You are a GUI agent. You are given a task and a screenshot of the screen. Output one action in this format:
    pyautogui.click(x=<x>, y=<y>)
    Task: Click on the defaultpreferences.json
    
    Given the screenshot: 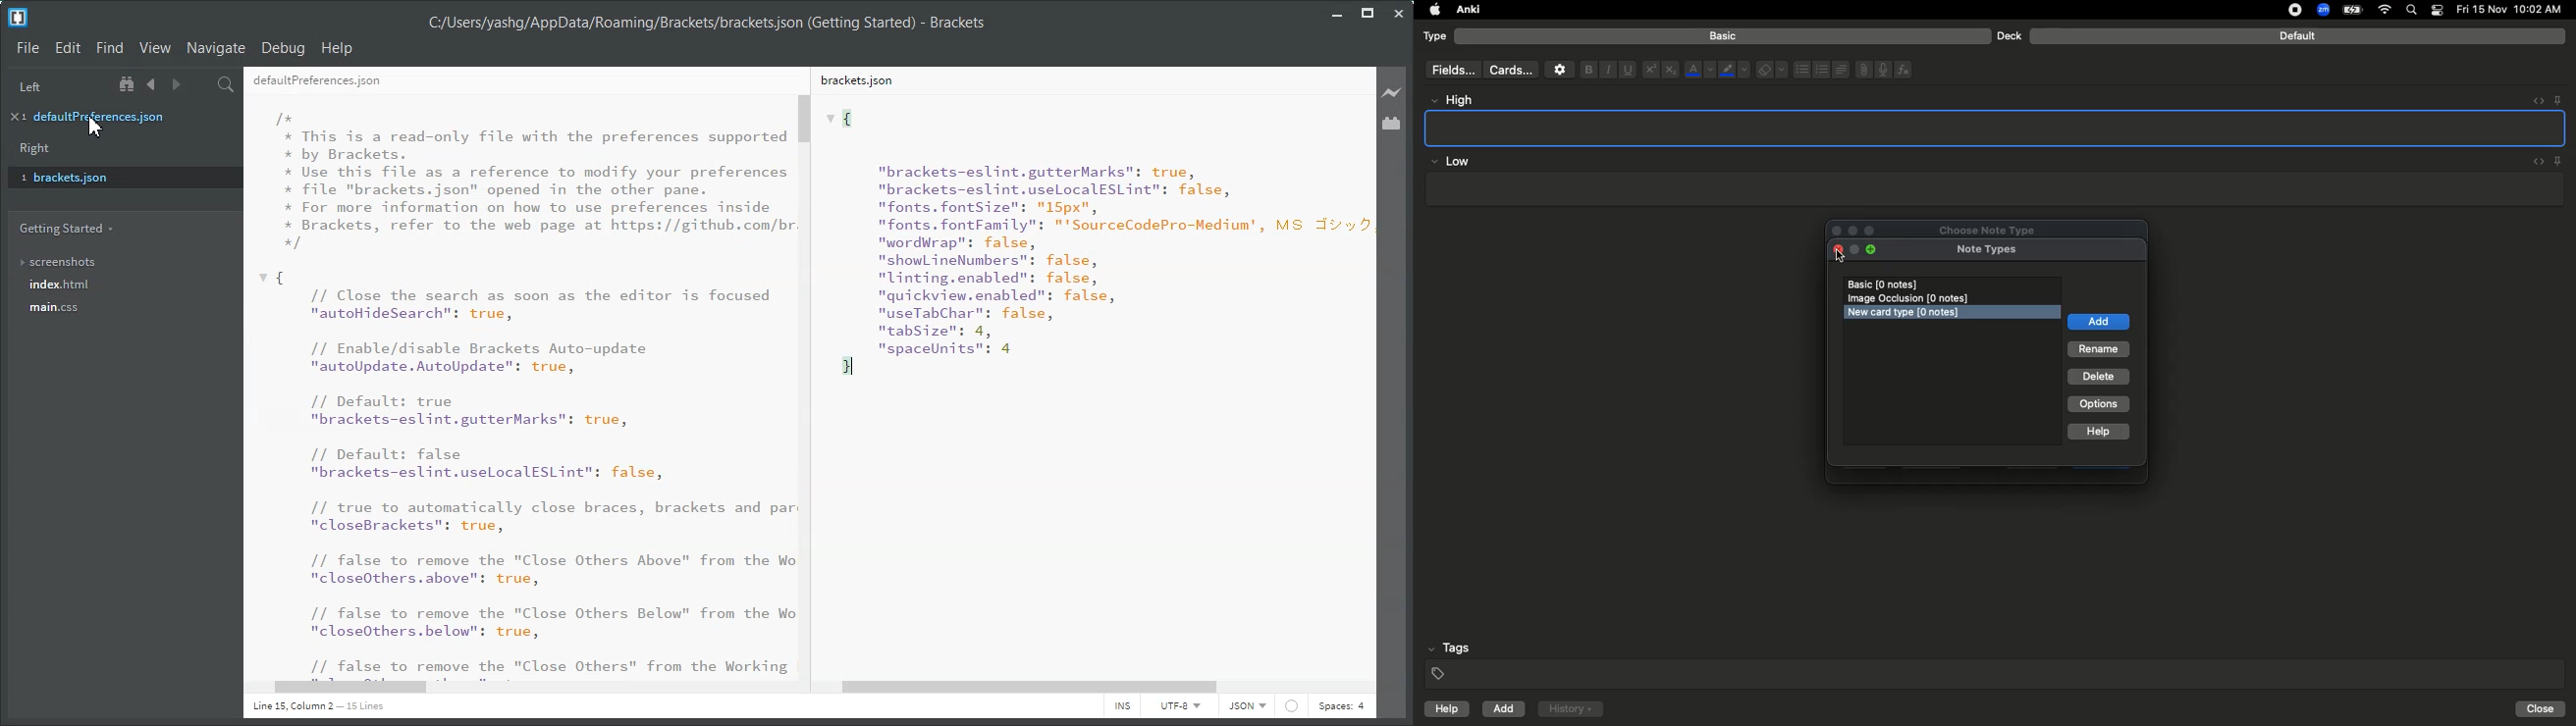 What is the action you would take?
    pyautogui.click(x=114, y=116)
    